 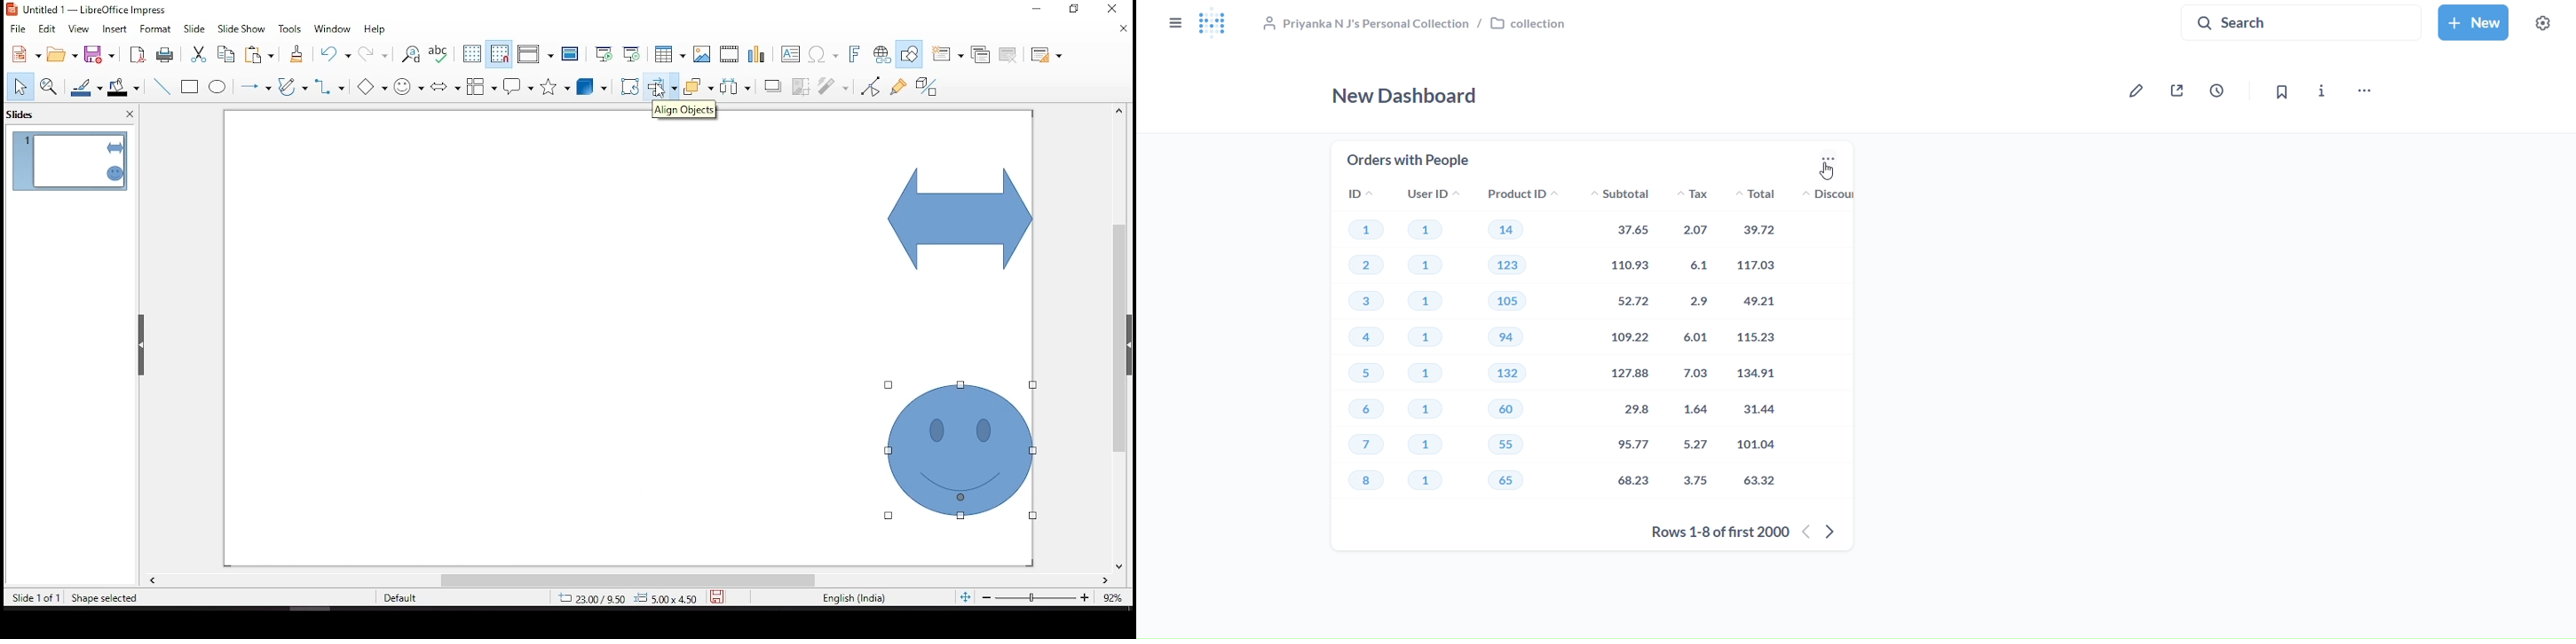 What do you see at coordinates (101, 55) in the screenshot?
I see `save` at bounding box center [101, 55].